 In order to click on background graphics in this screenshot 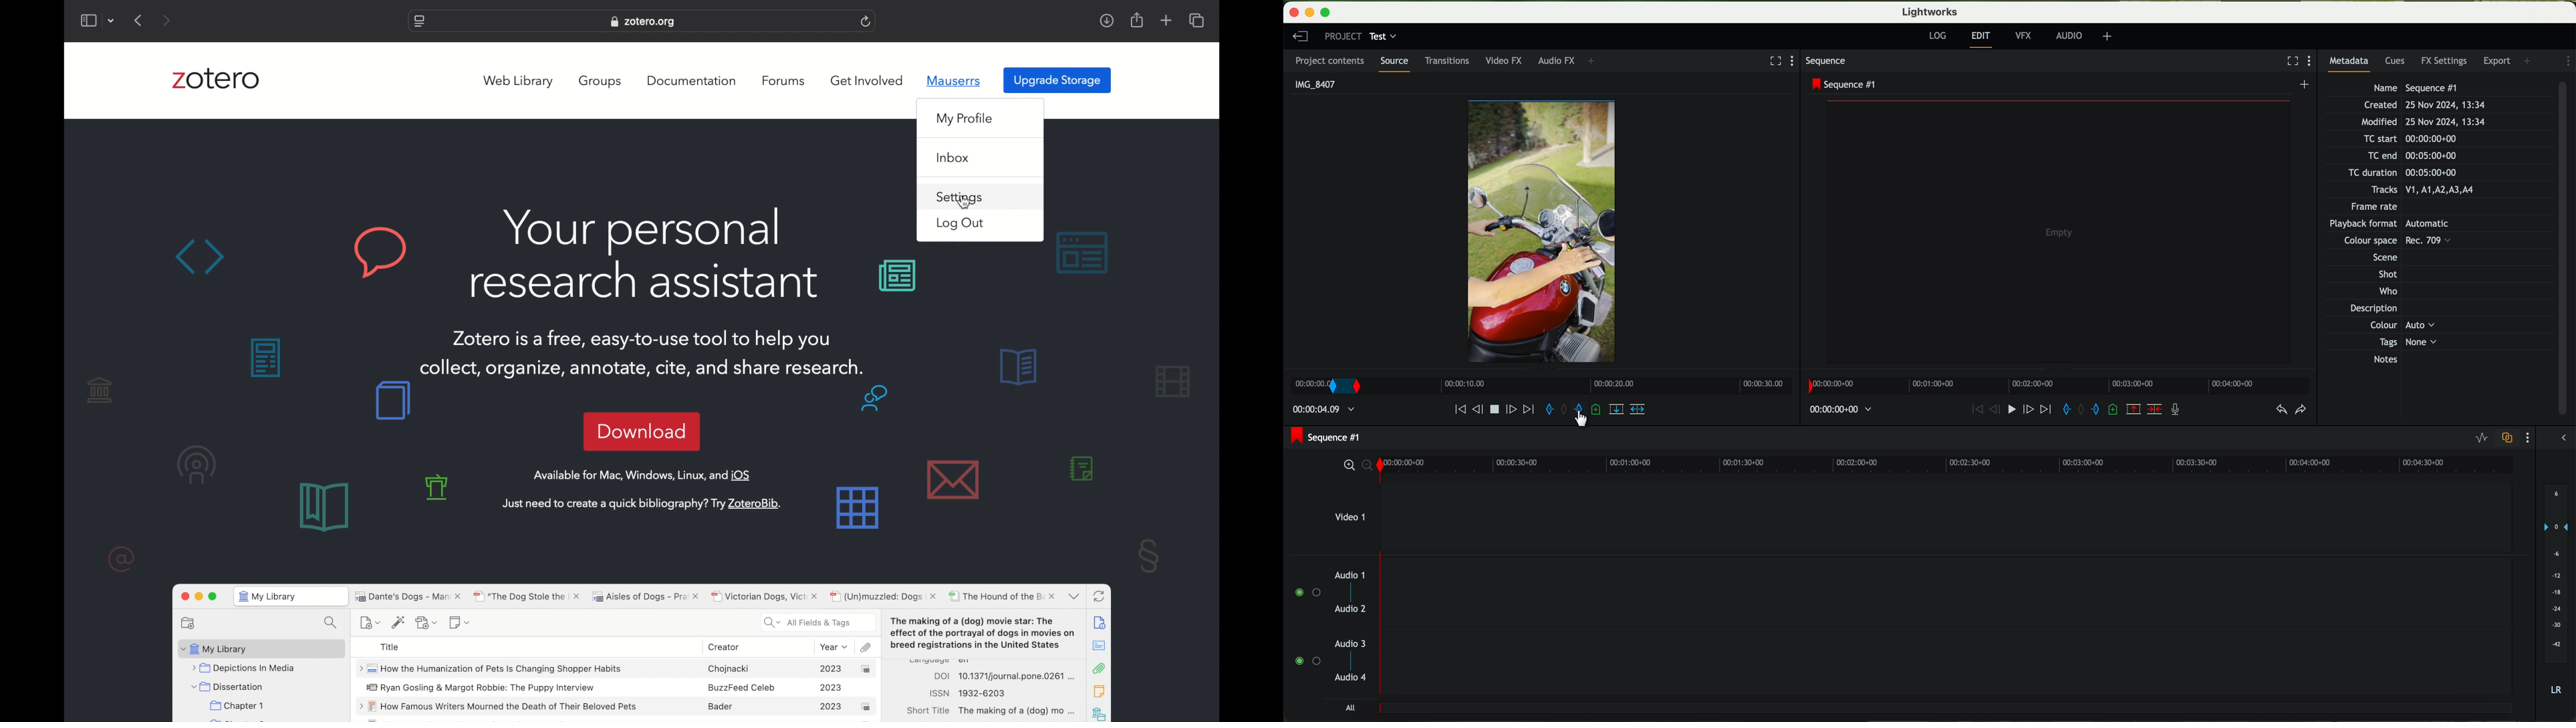, I will do `click(437, 487)`.